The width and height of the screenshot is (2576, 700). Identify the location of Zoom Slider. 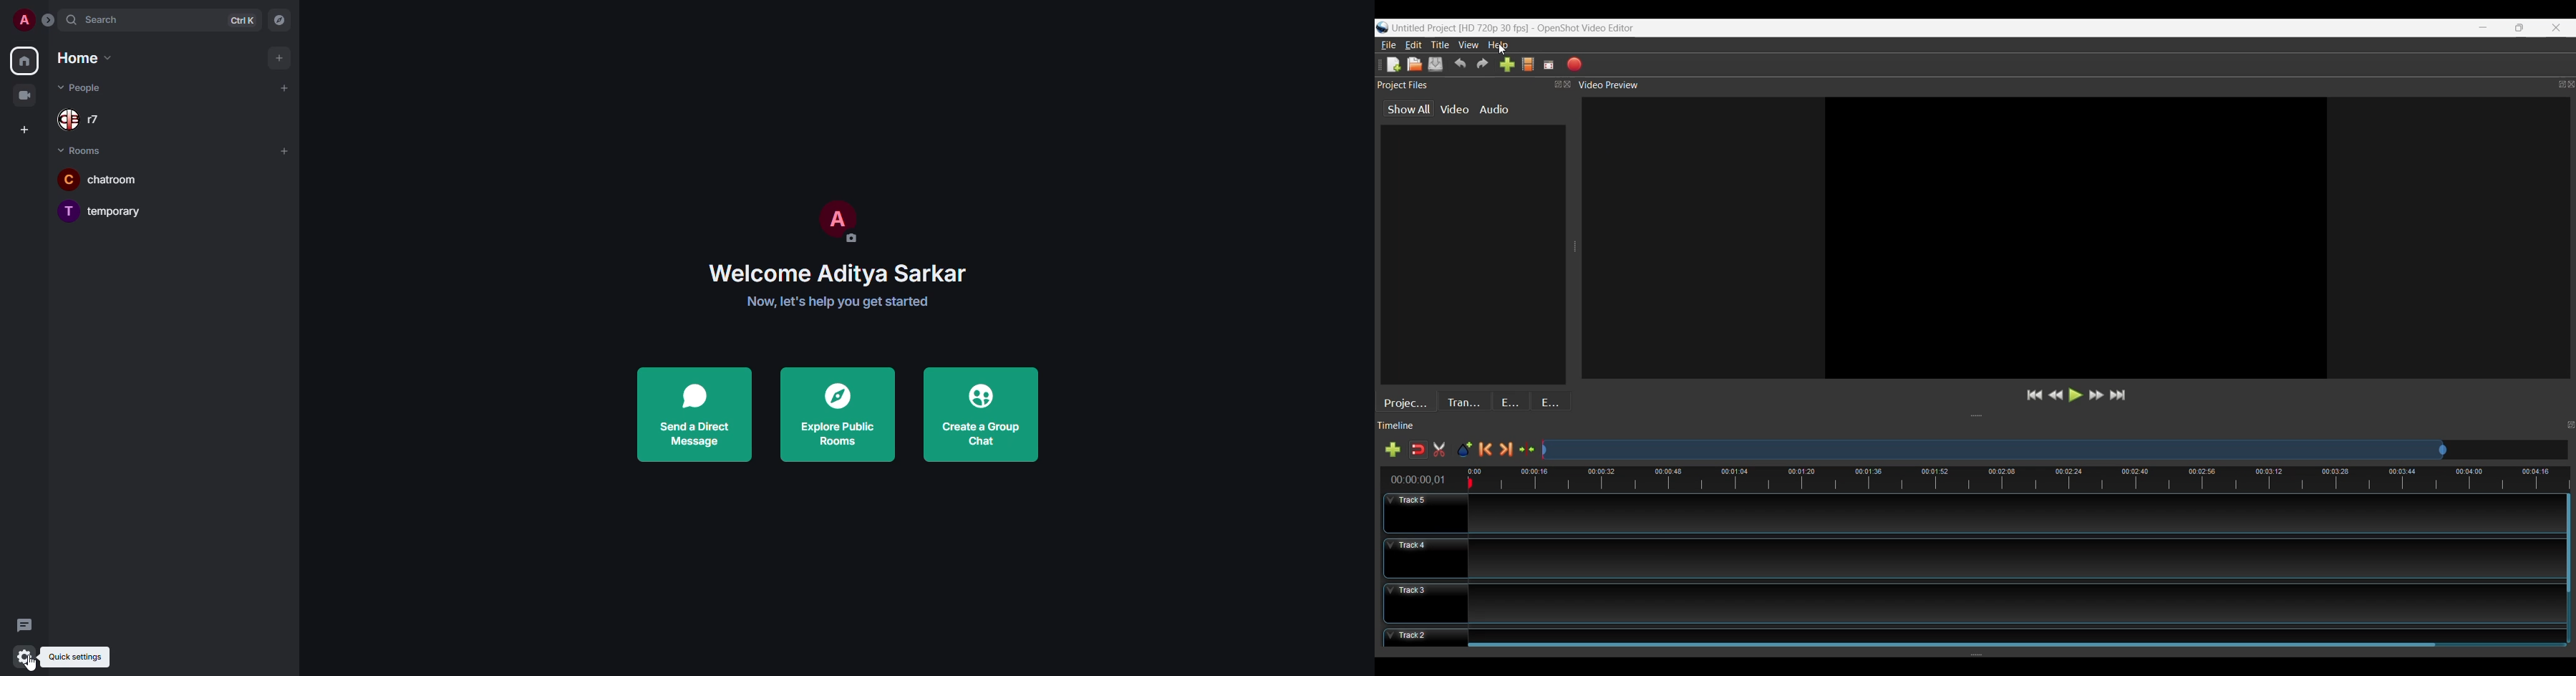
(2055, 449).